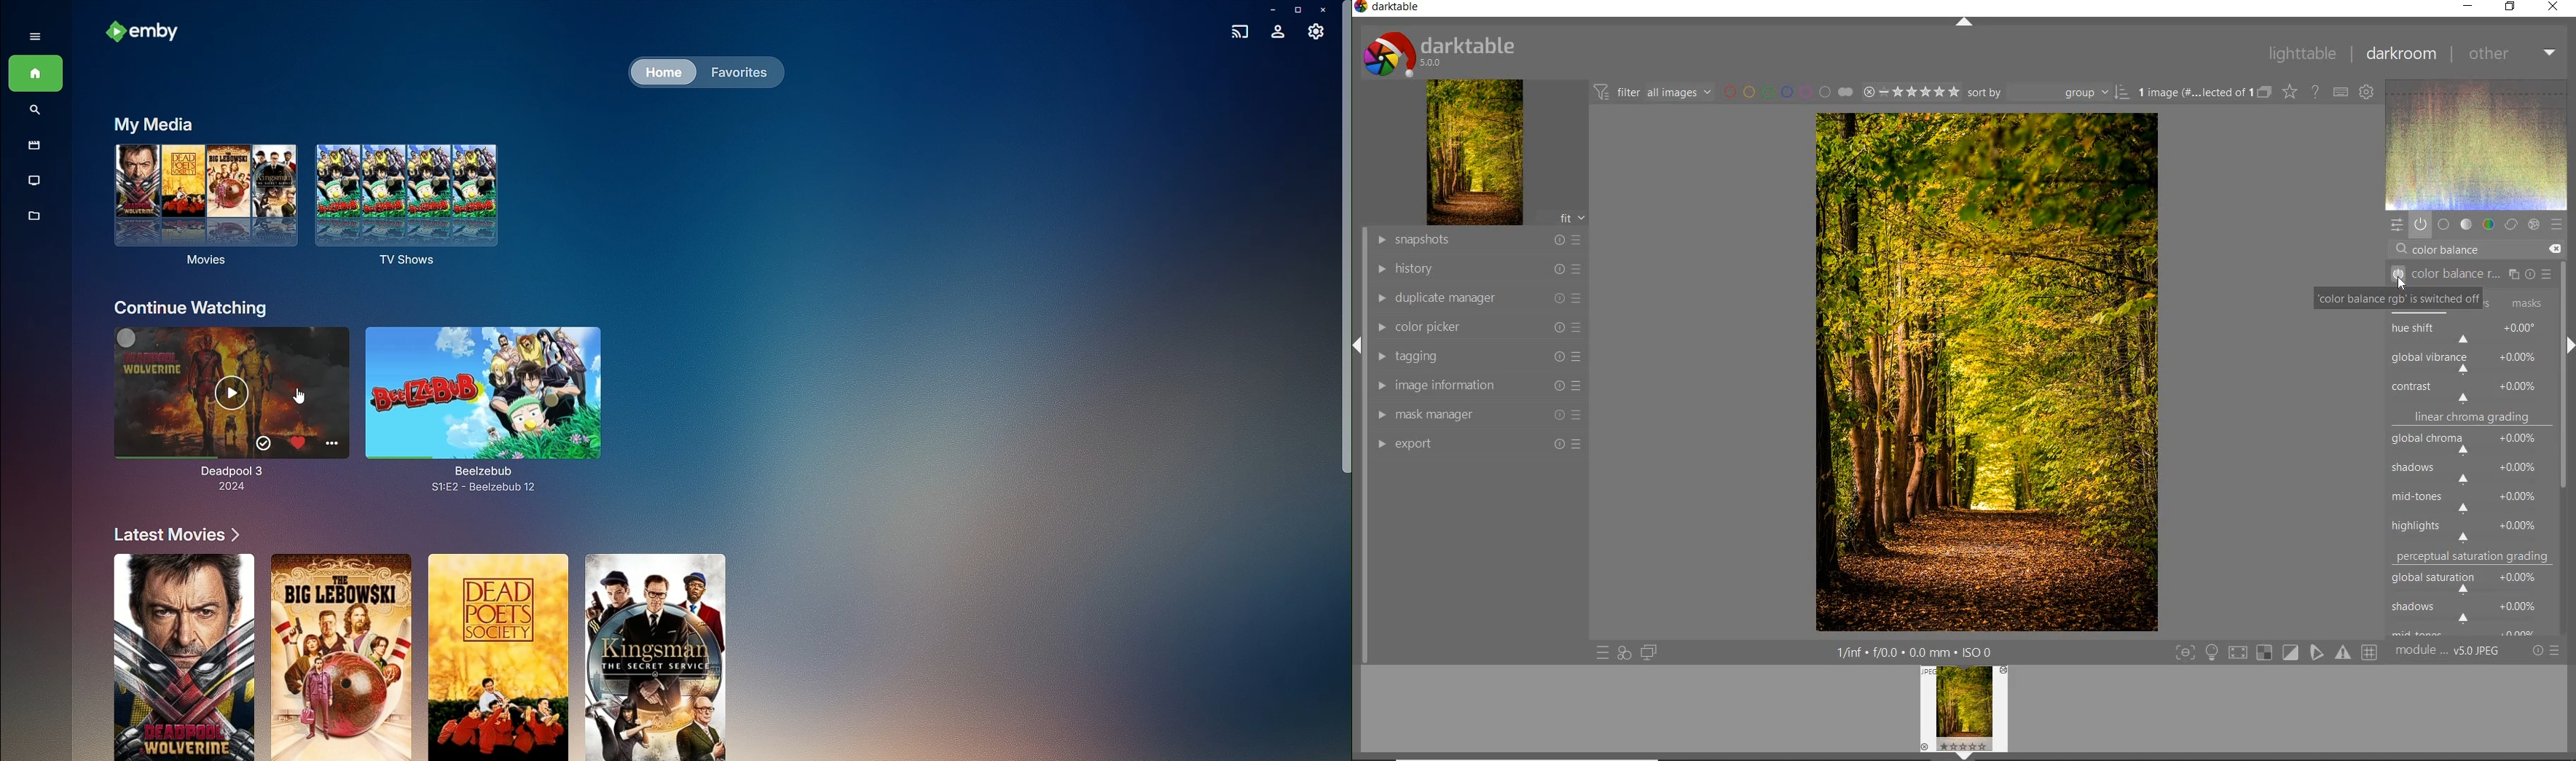 The height and width of the screenshot is (784, 2576). Describe the element at coordinates (2470, 610) in the screenshot. I see `shadows` at that location.